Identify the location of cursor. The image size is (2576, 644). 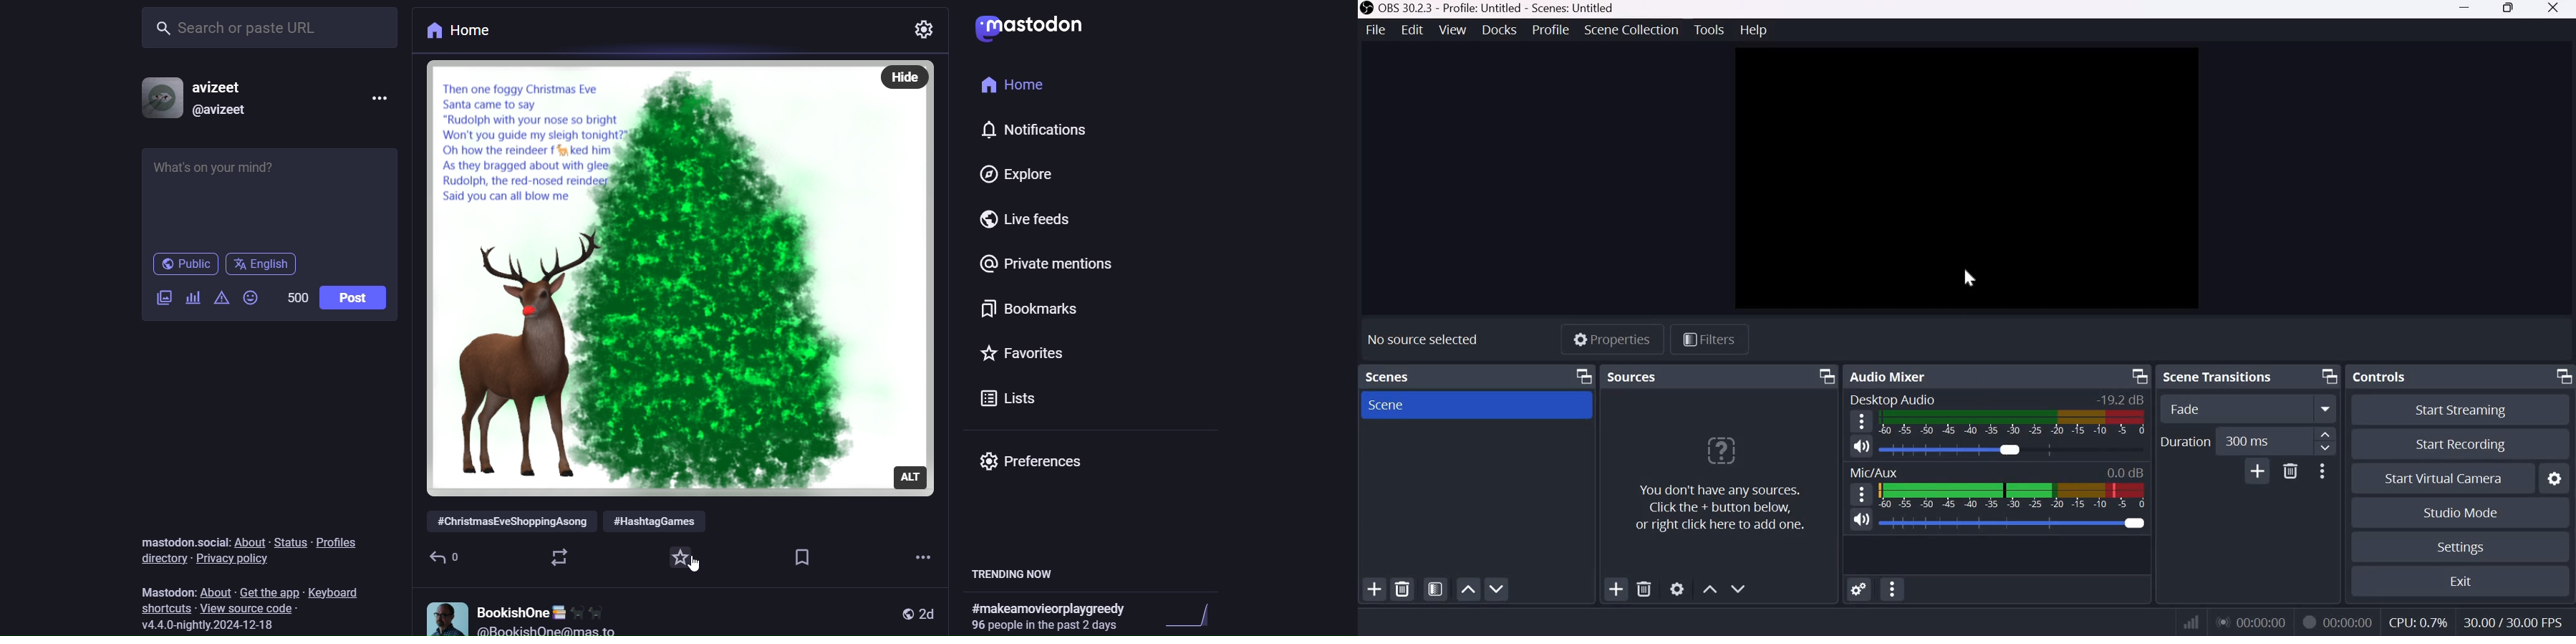
(1975, 278).